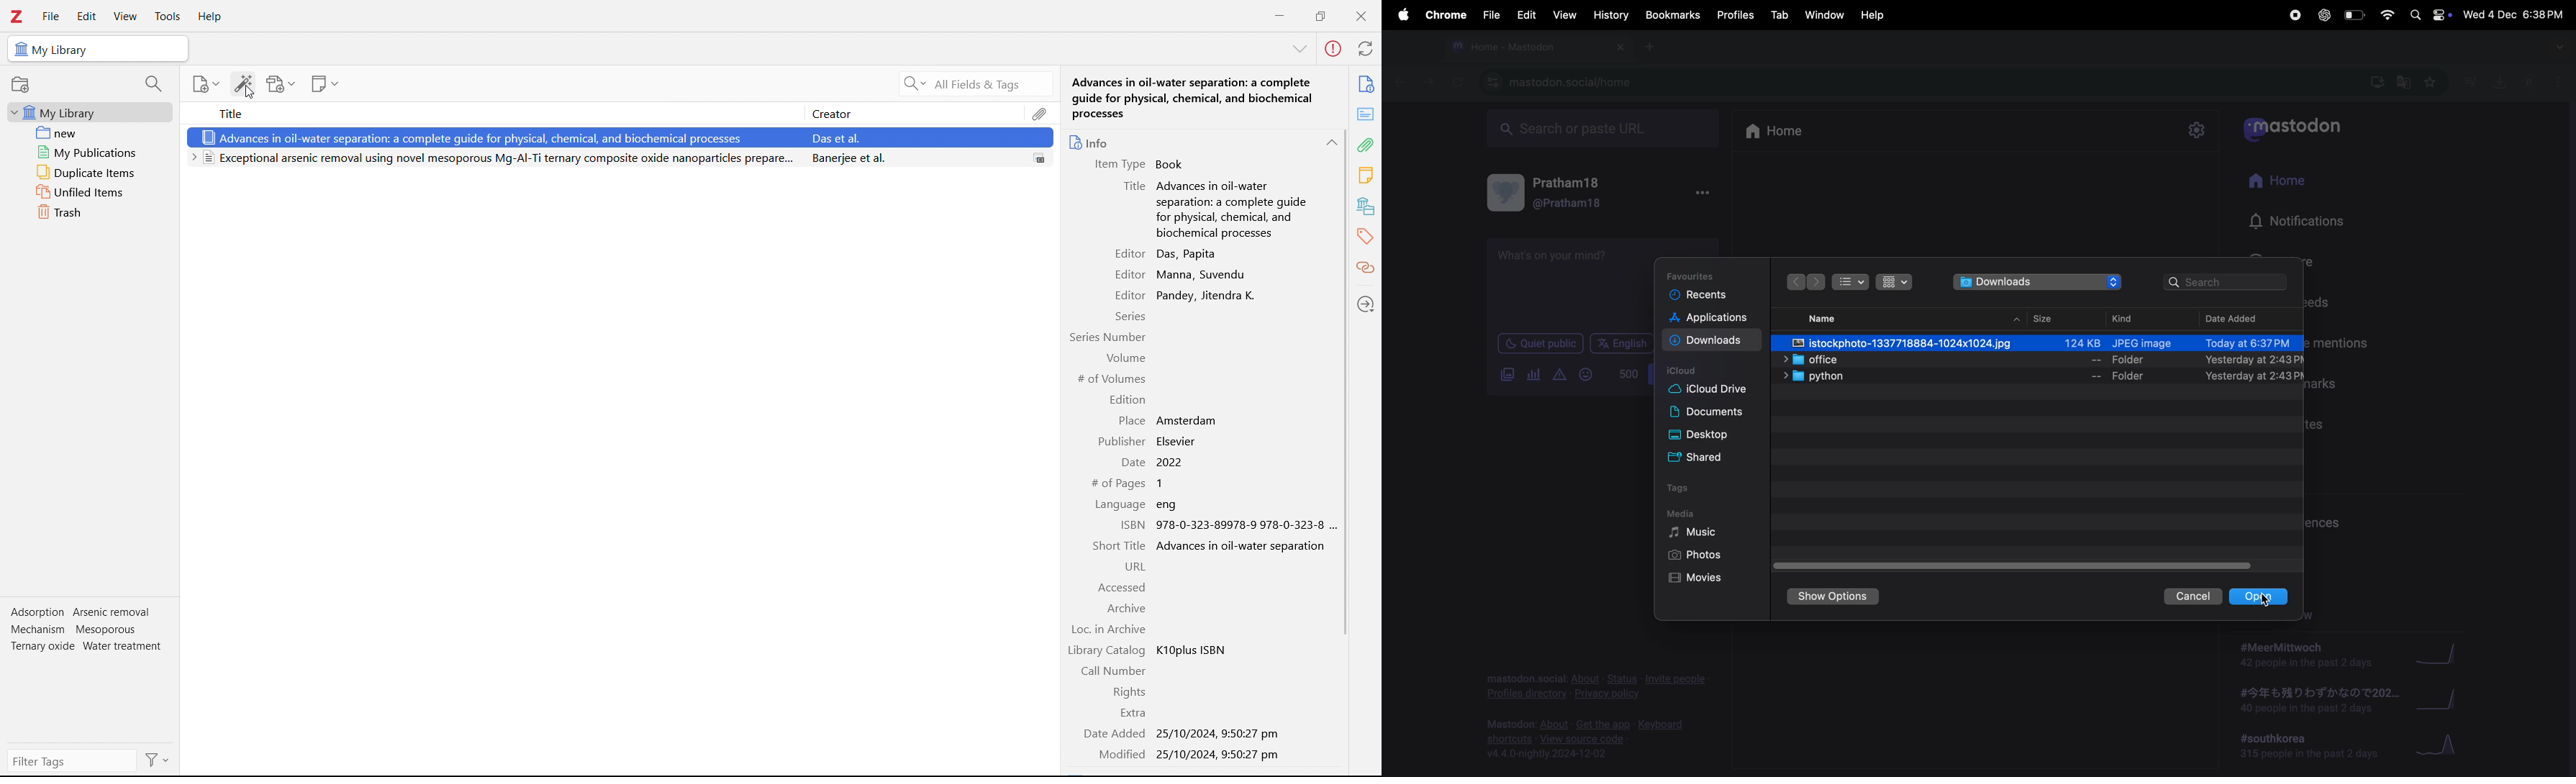 The width and height of the screenshot is (2576, 784). Describe the element at coordinates (1190, 421) in the screenshot. I see `Amsterdam` at that location.